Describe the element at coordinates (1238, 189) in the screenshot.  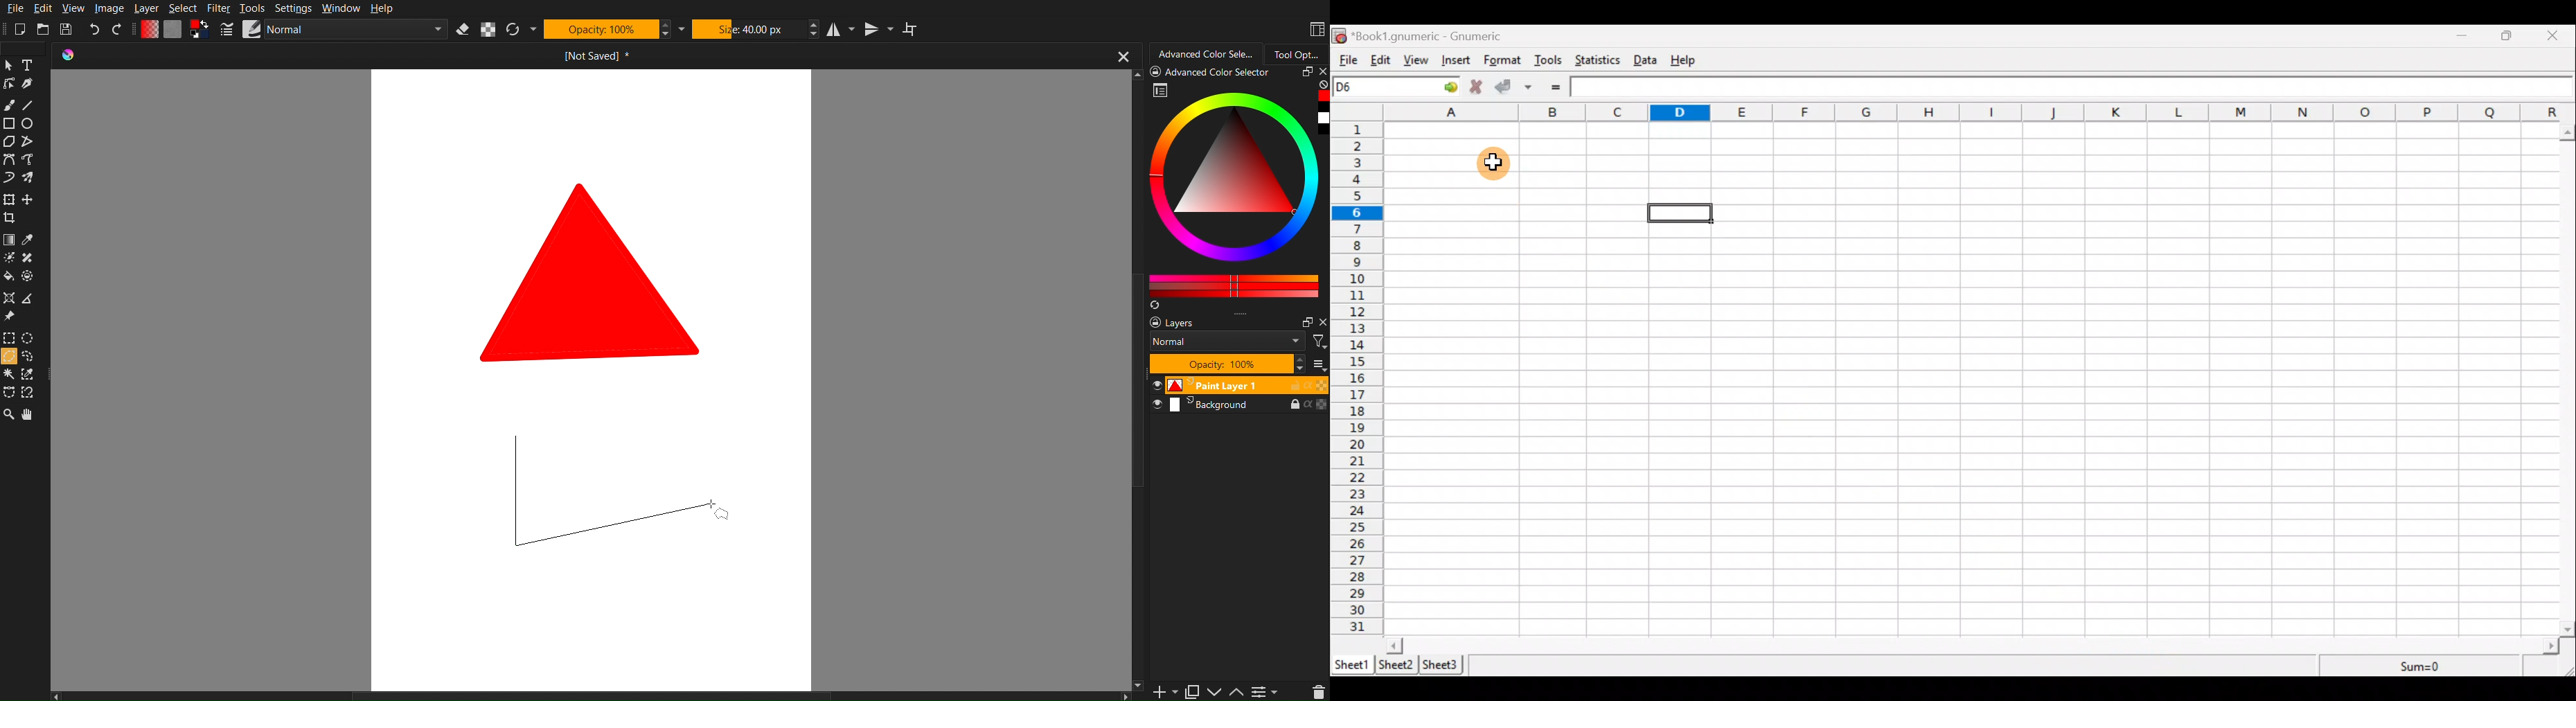
I see `Advanced Color Selector` at that location.